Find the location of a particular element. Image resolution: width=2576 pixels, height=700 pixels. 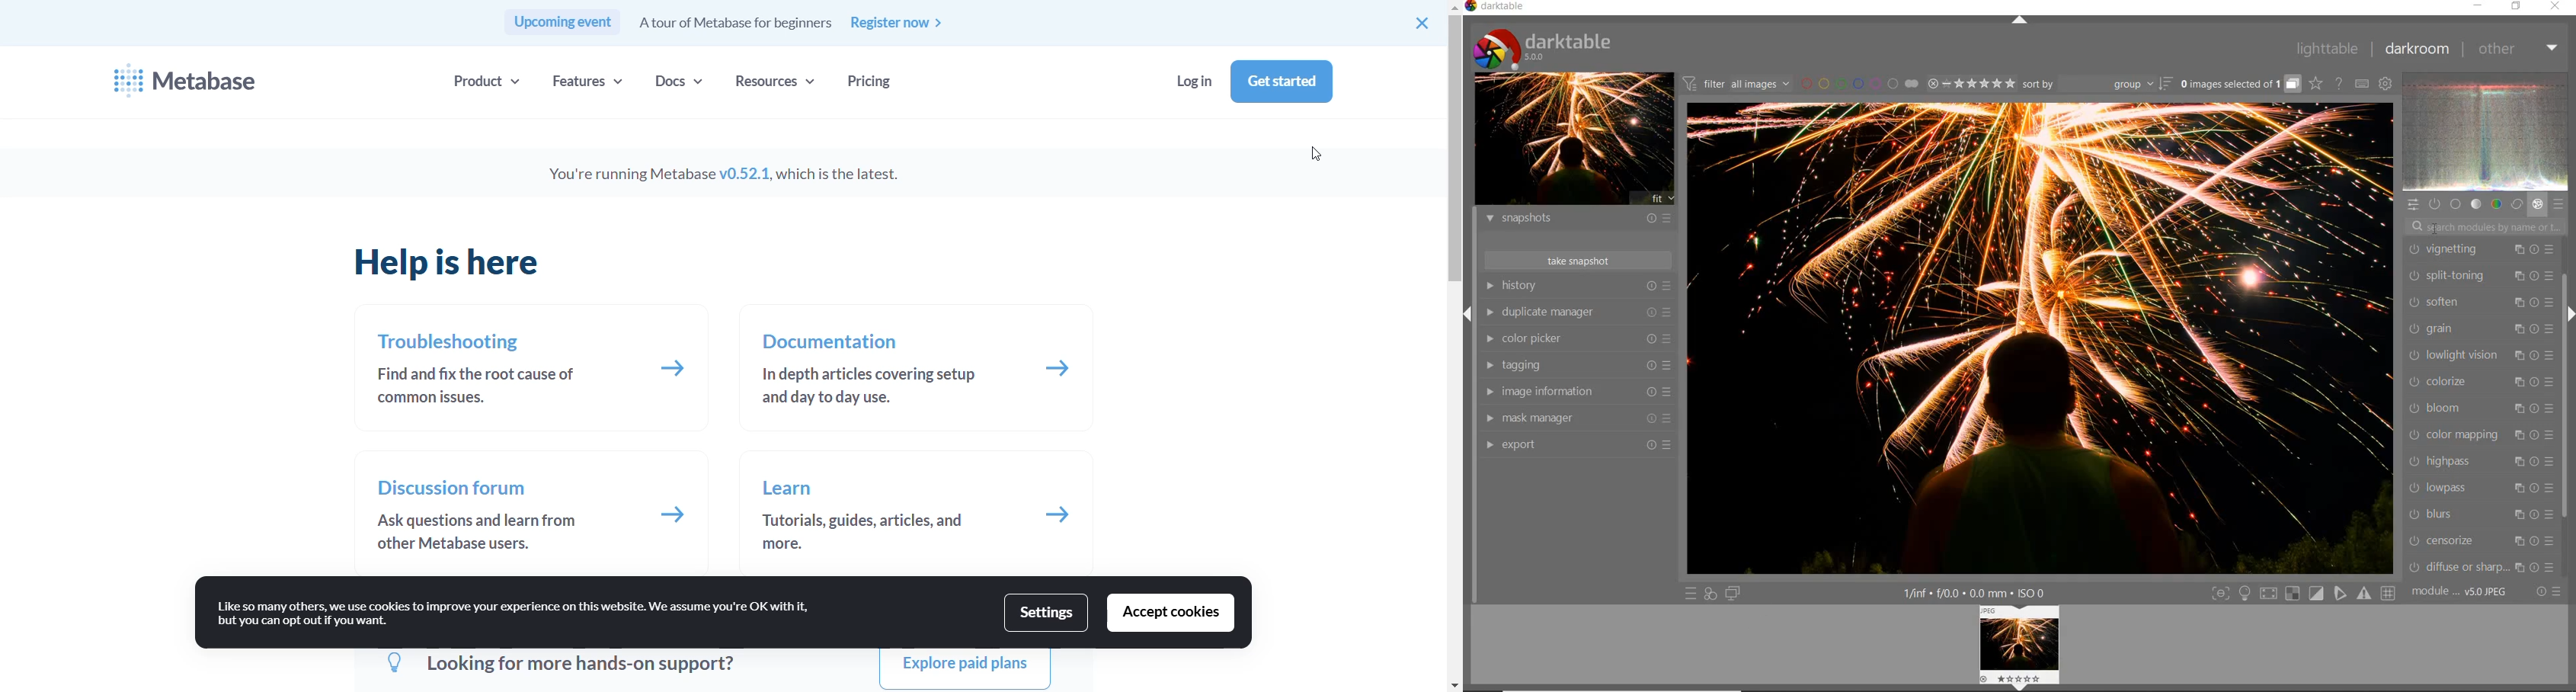

quick access panel is located at coordinates (2414, 203).